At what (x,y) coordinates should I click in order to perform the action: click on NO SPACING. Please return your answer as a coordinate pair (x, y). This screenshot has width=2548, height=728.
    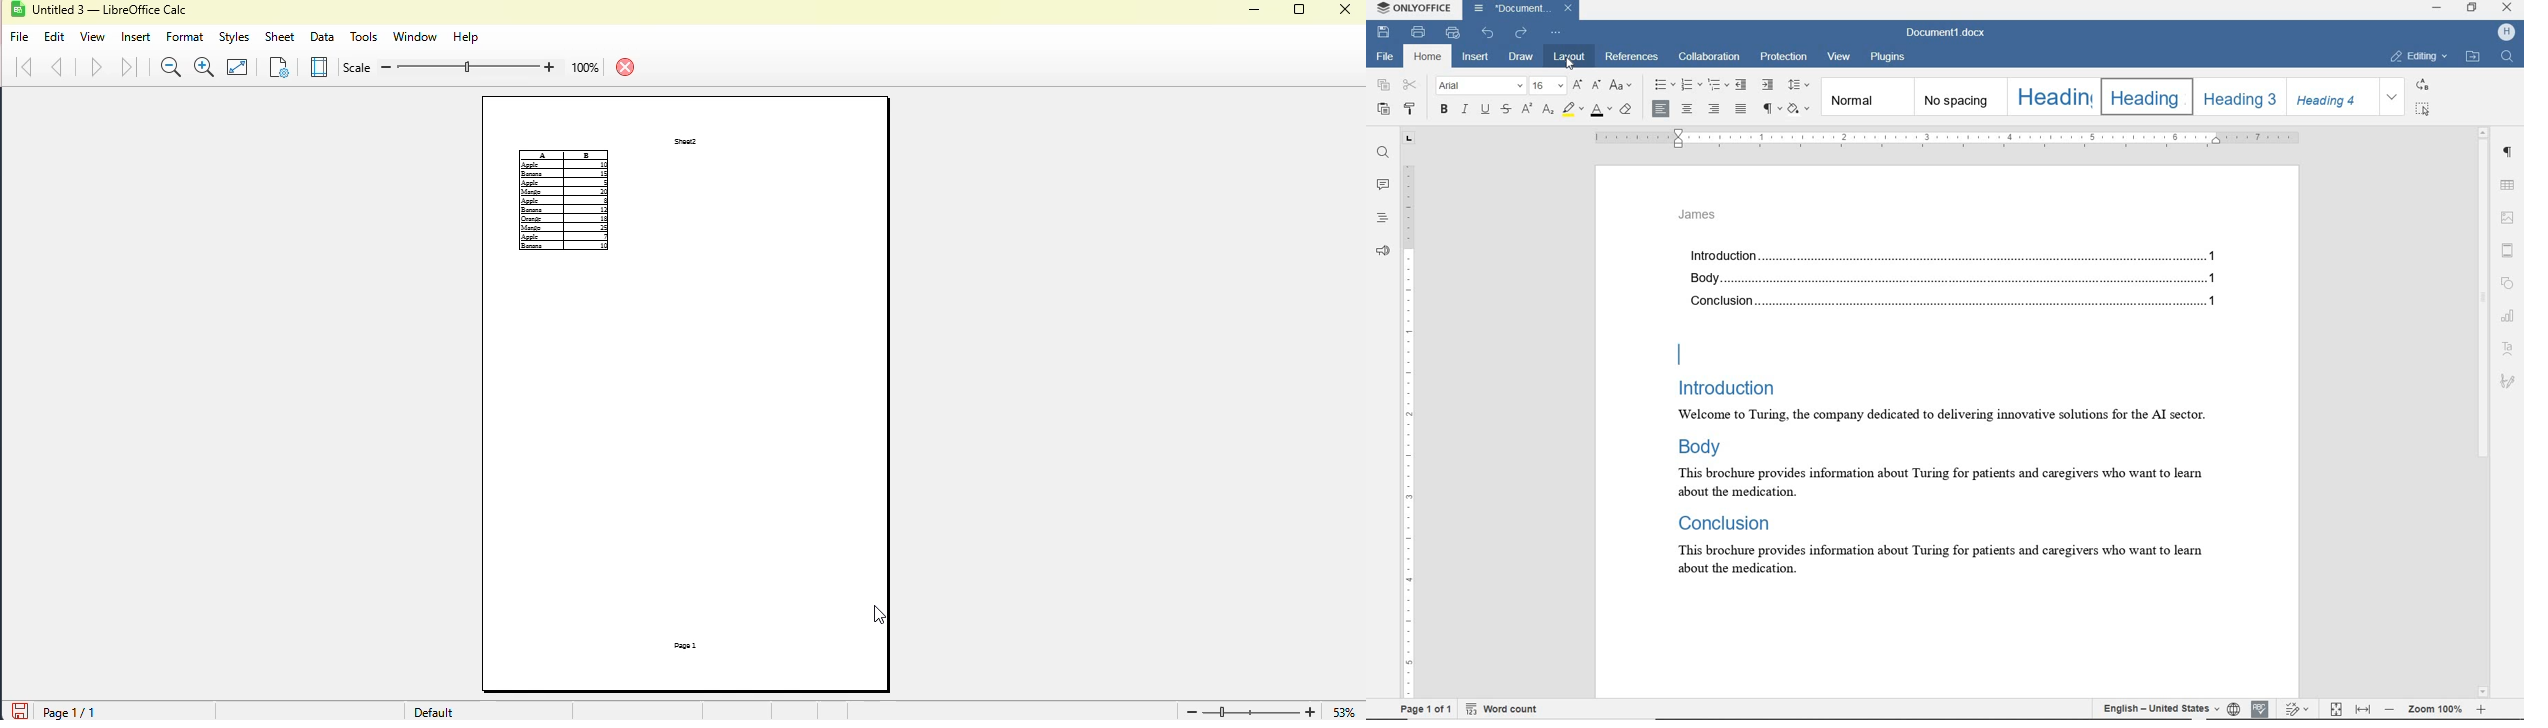
    Looking at the image, I should click on (1959, 97).